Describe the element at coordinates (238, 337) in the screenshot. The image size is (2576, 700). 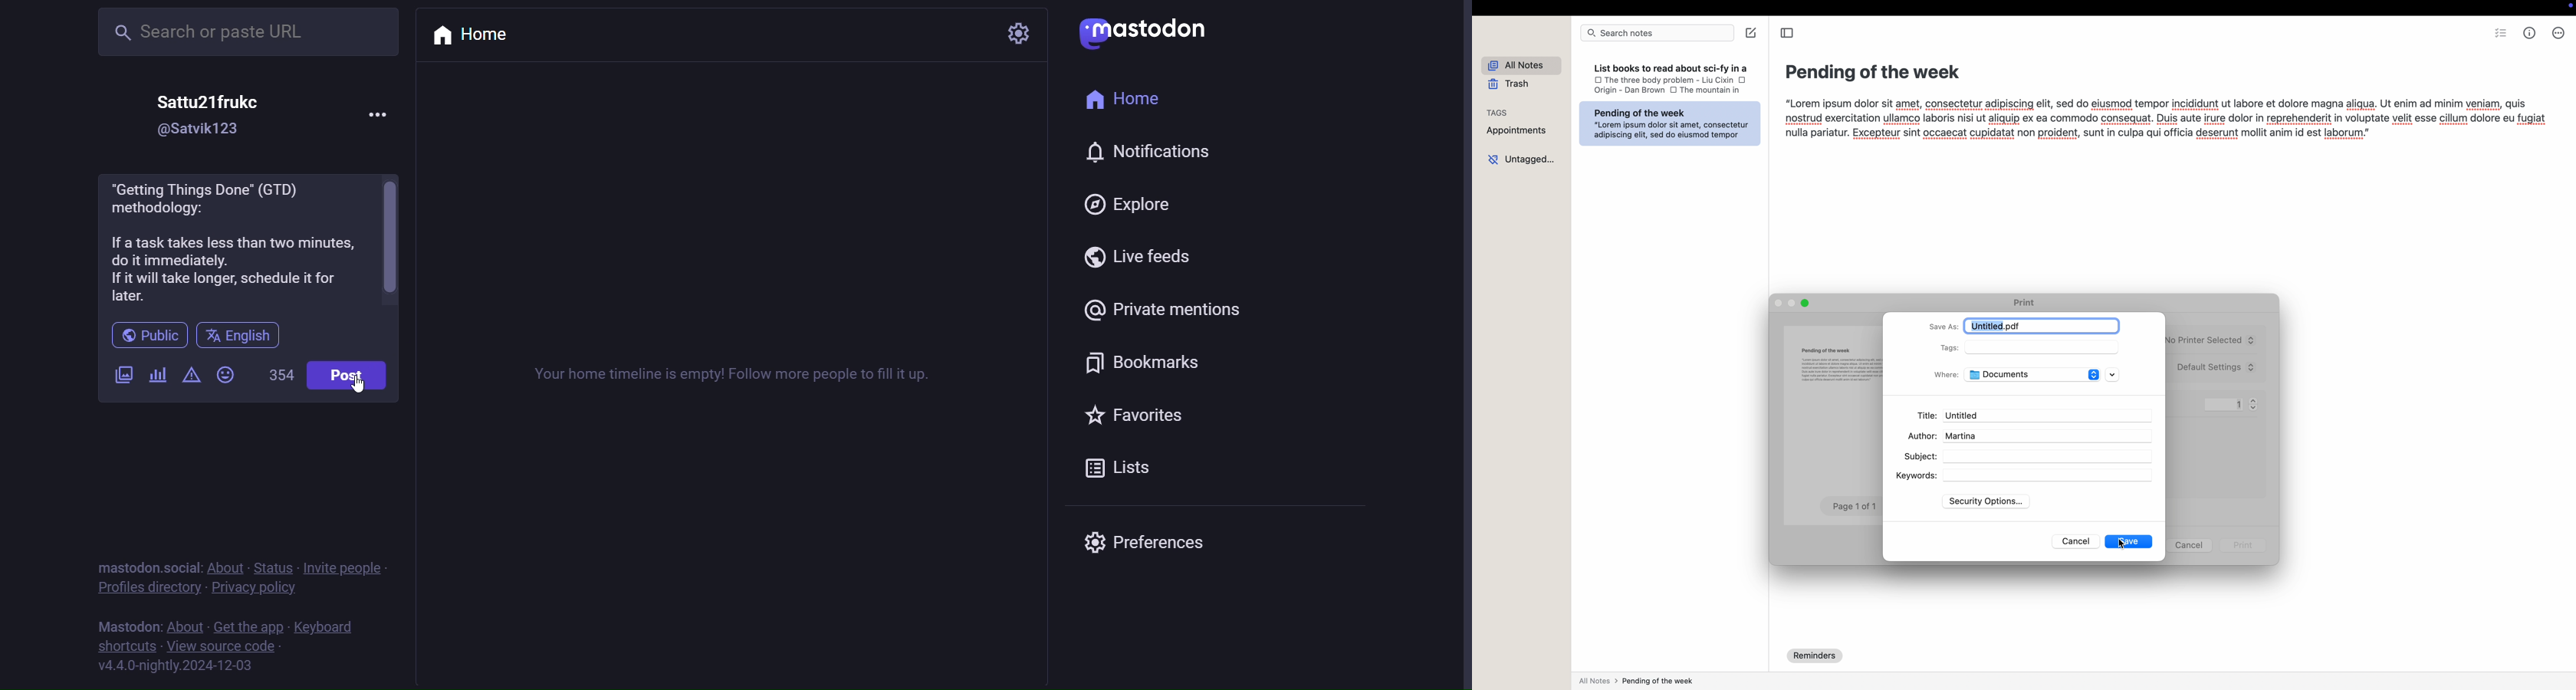
I see `language` at that location.